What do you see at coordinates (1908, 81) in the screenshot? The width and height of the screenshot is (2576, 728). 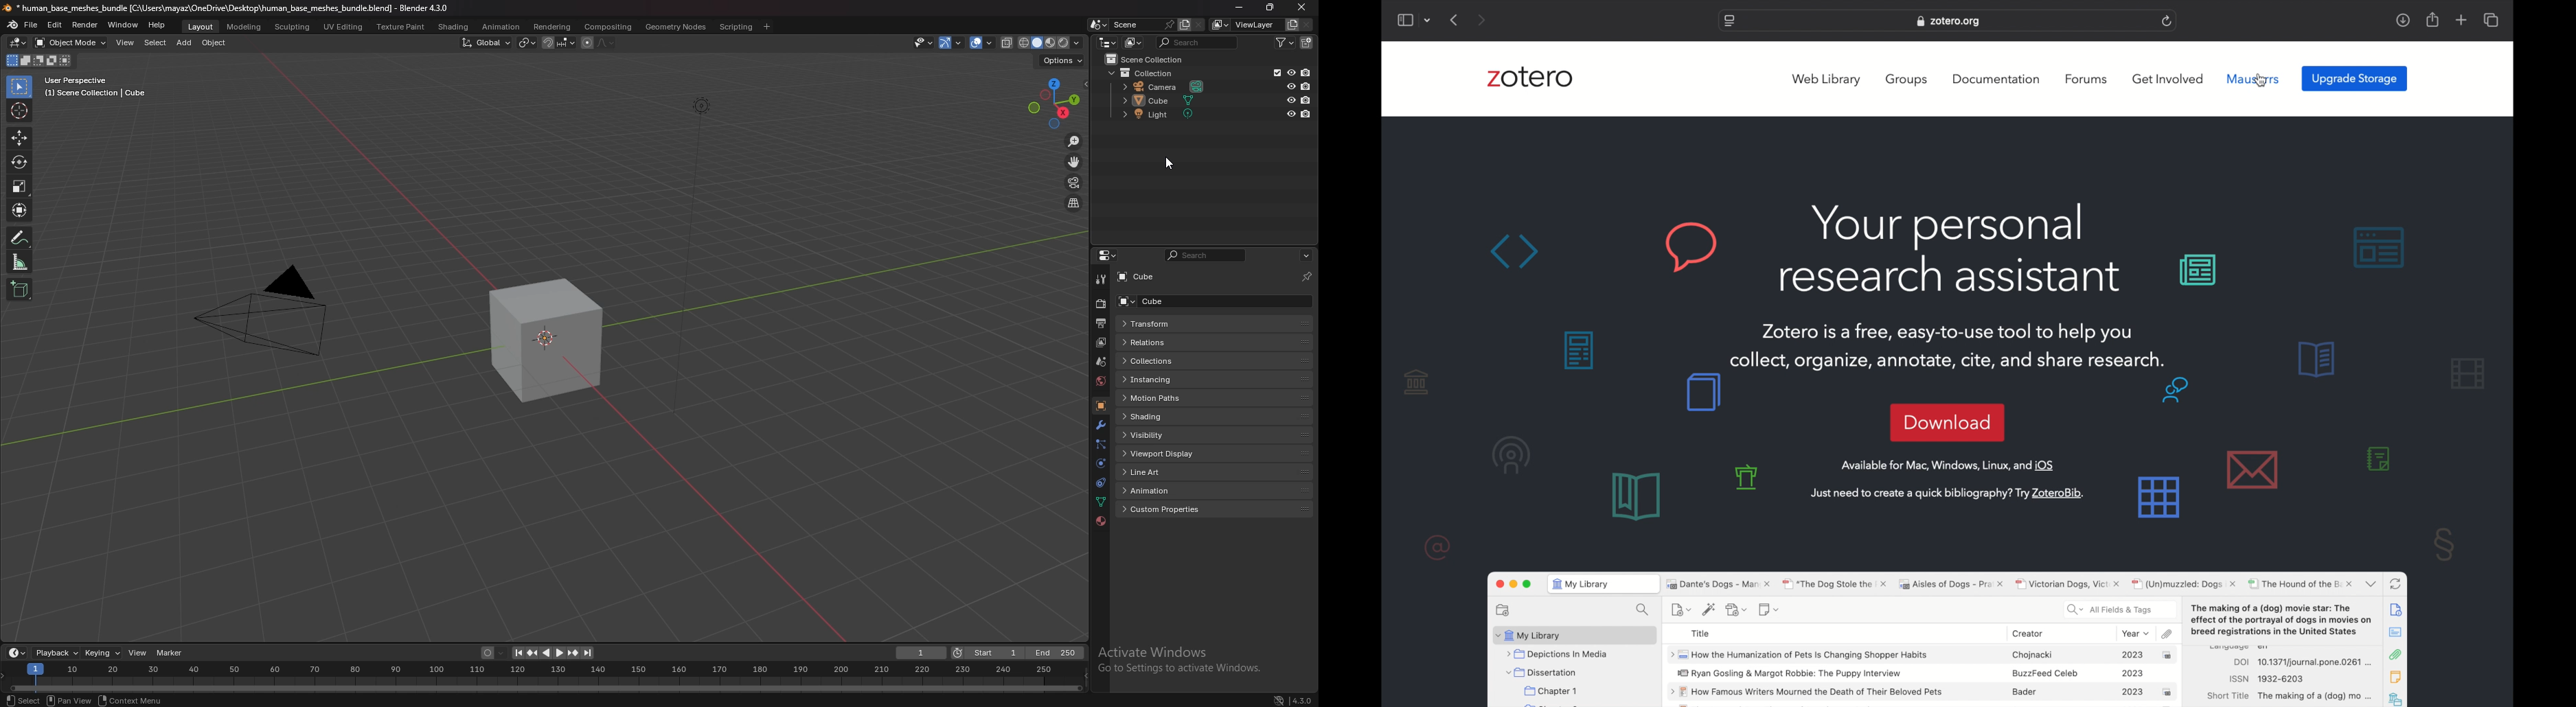 I see `groups` at bounding box center [1908, 81].